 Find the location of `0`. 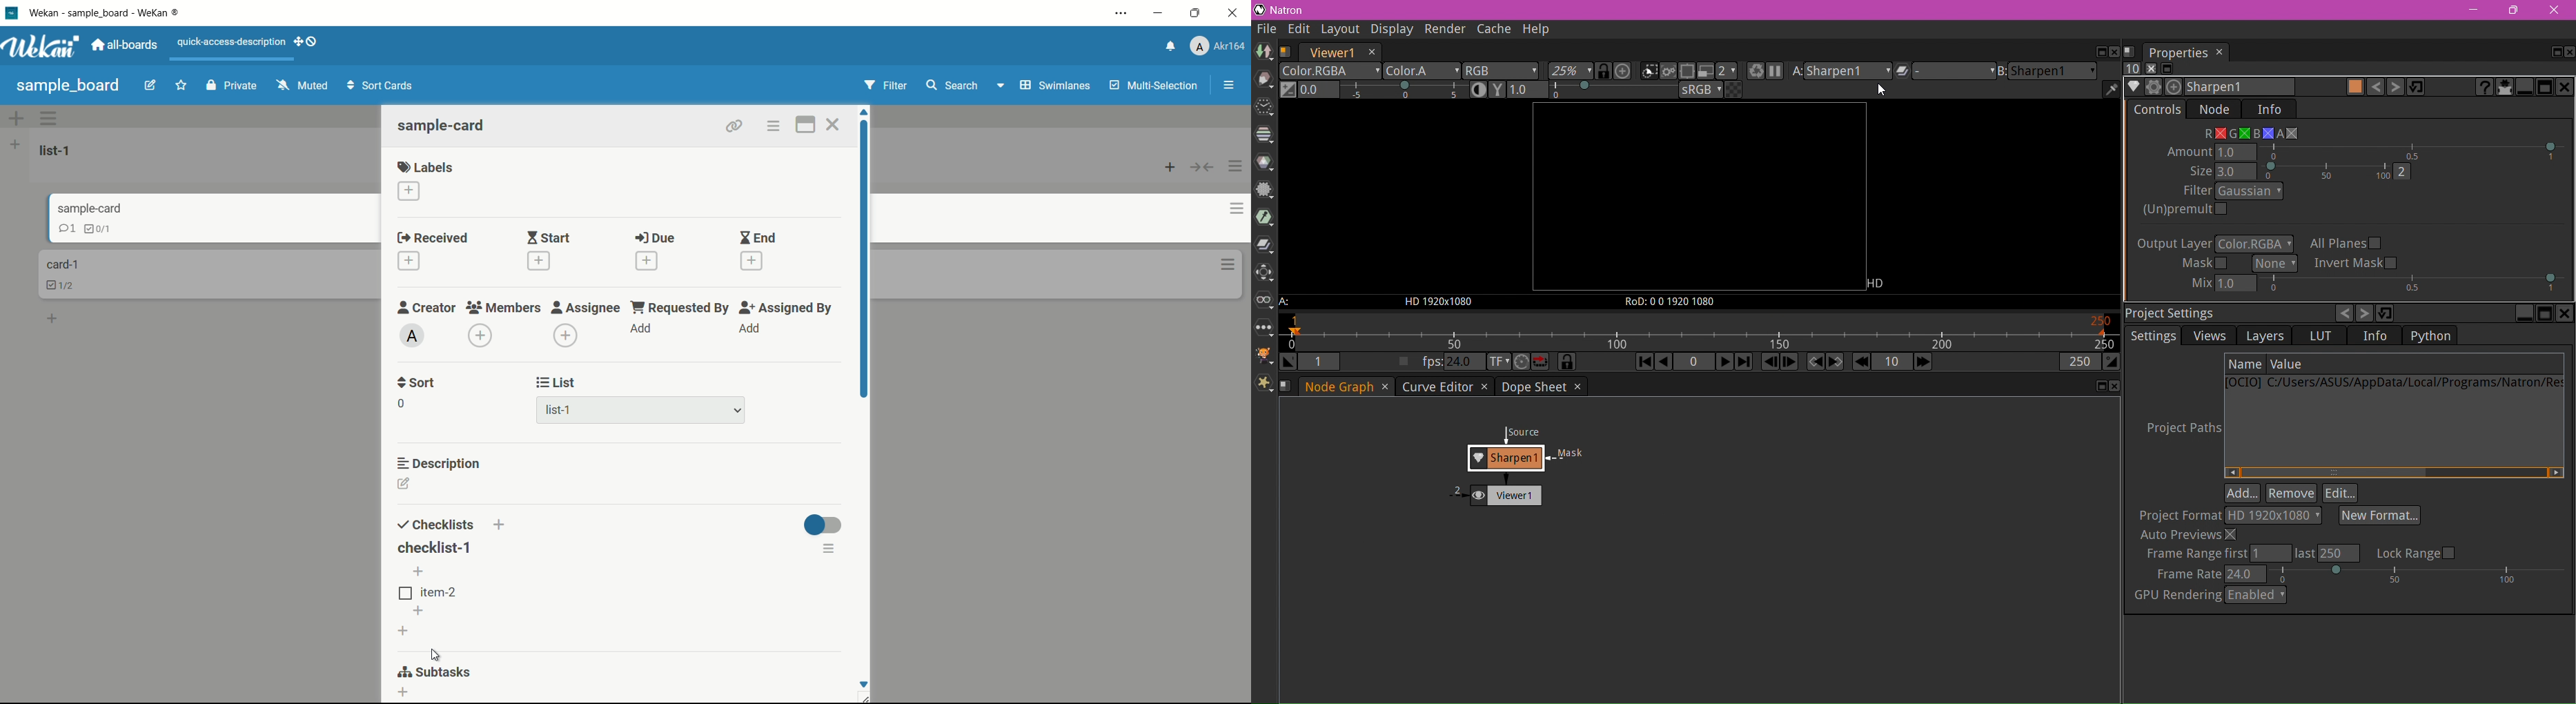

0 is located at coordinates (401, 403).